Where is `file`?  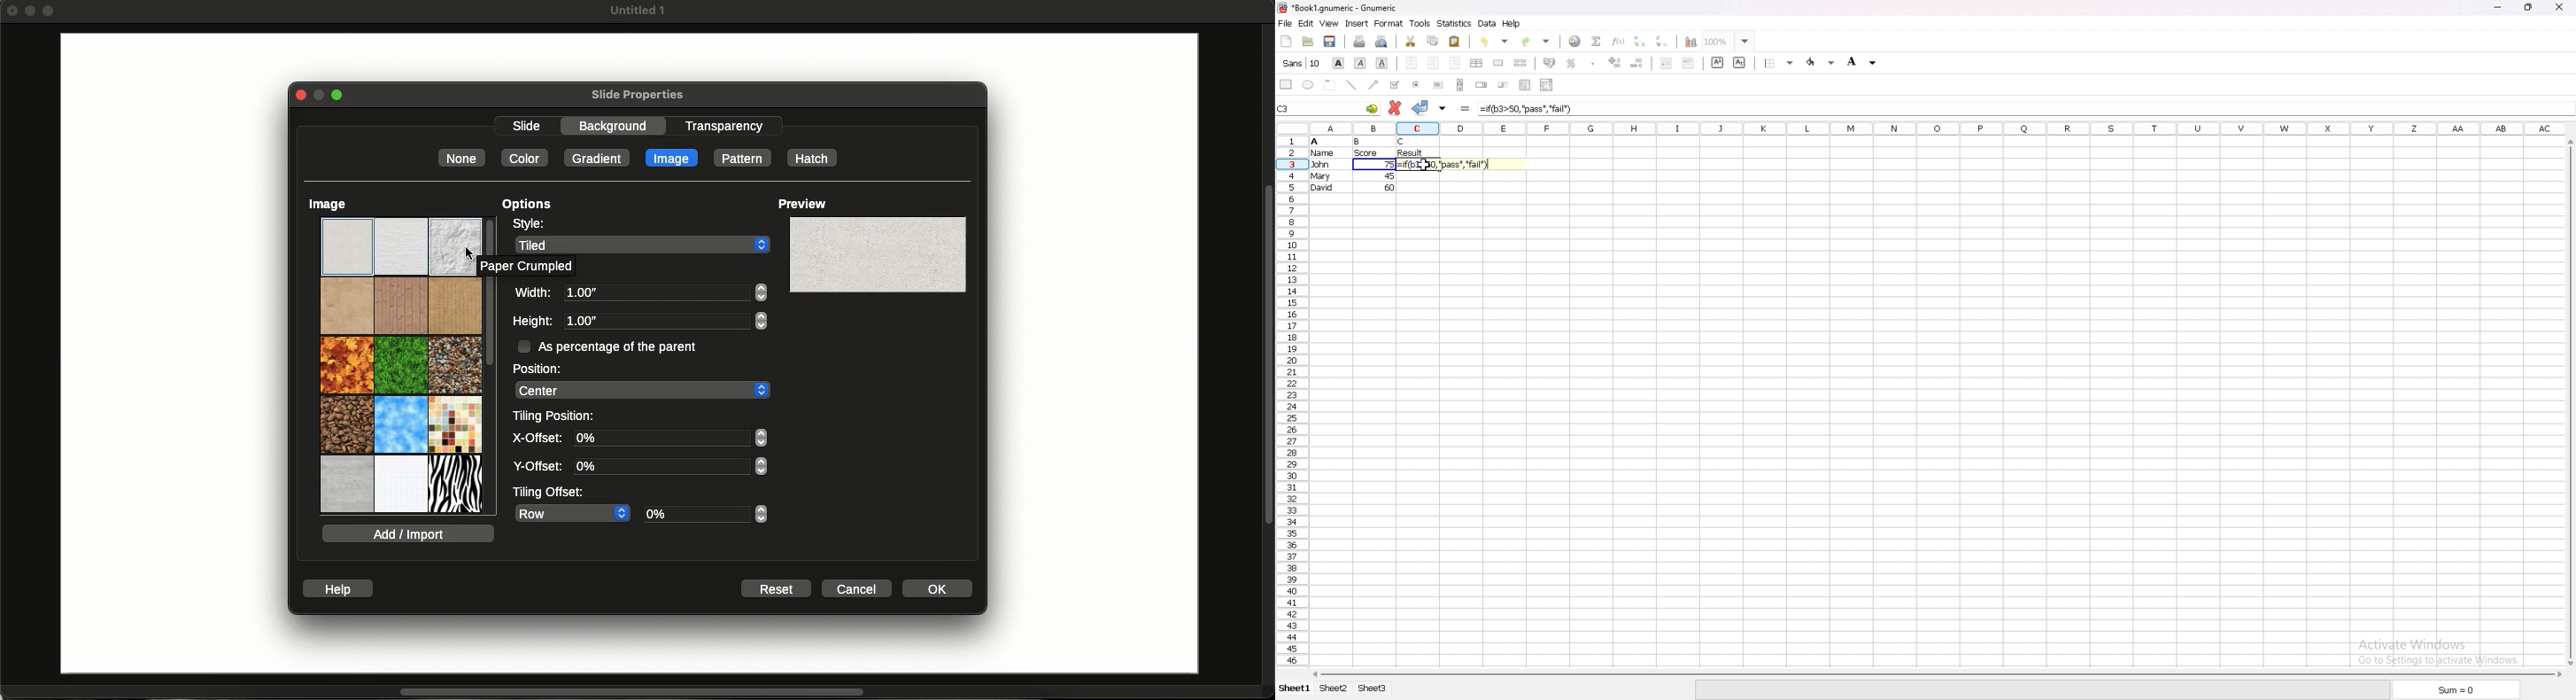
file is located at coordinates (1285, 23).